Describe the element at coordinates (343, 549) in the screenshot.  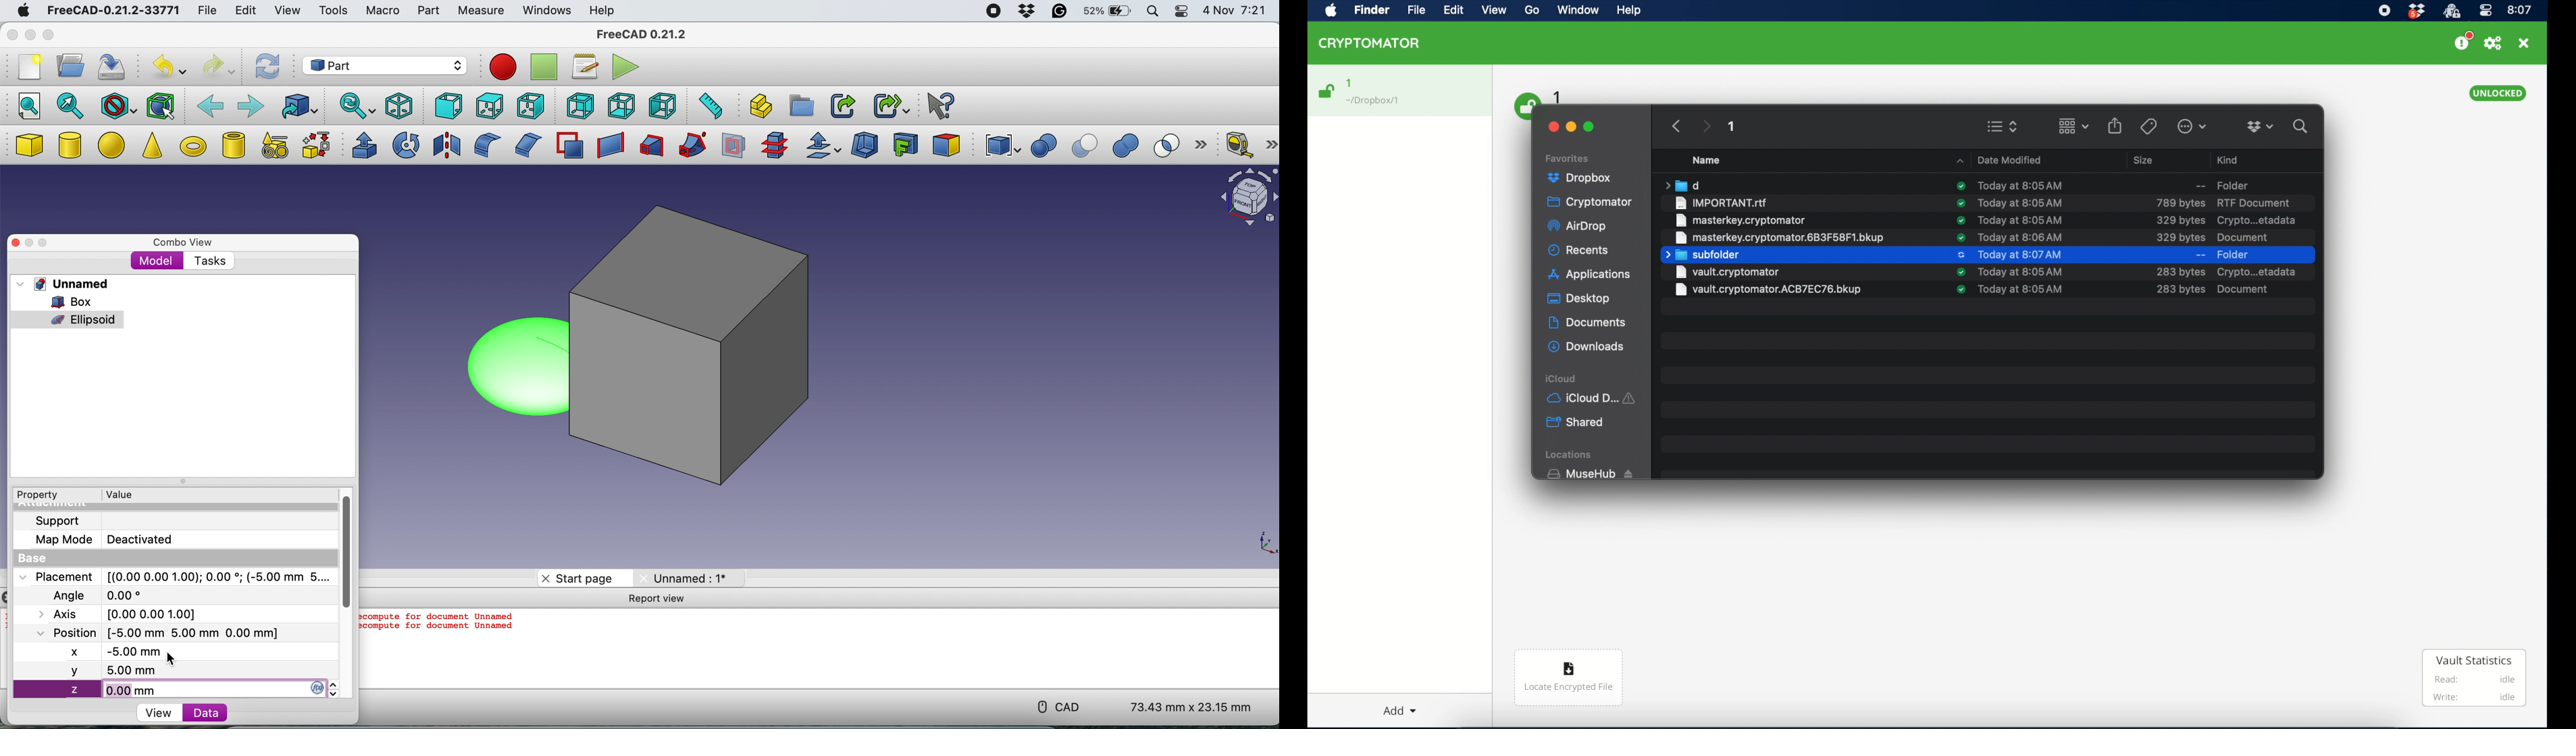
I see `vertical scroll bar` at that location.